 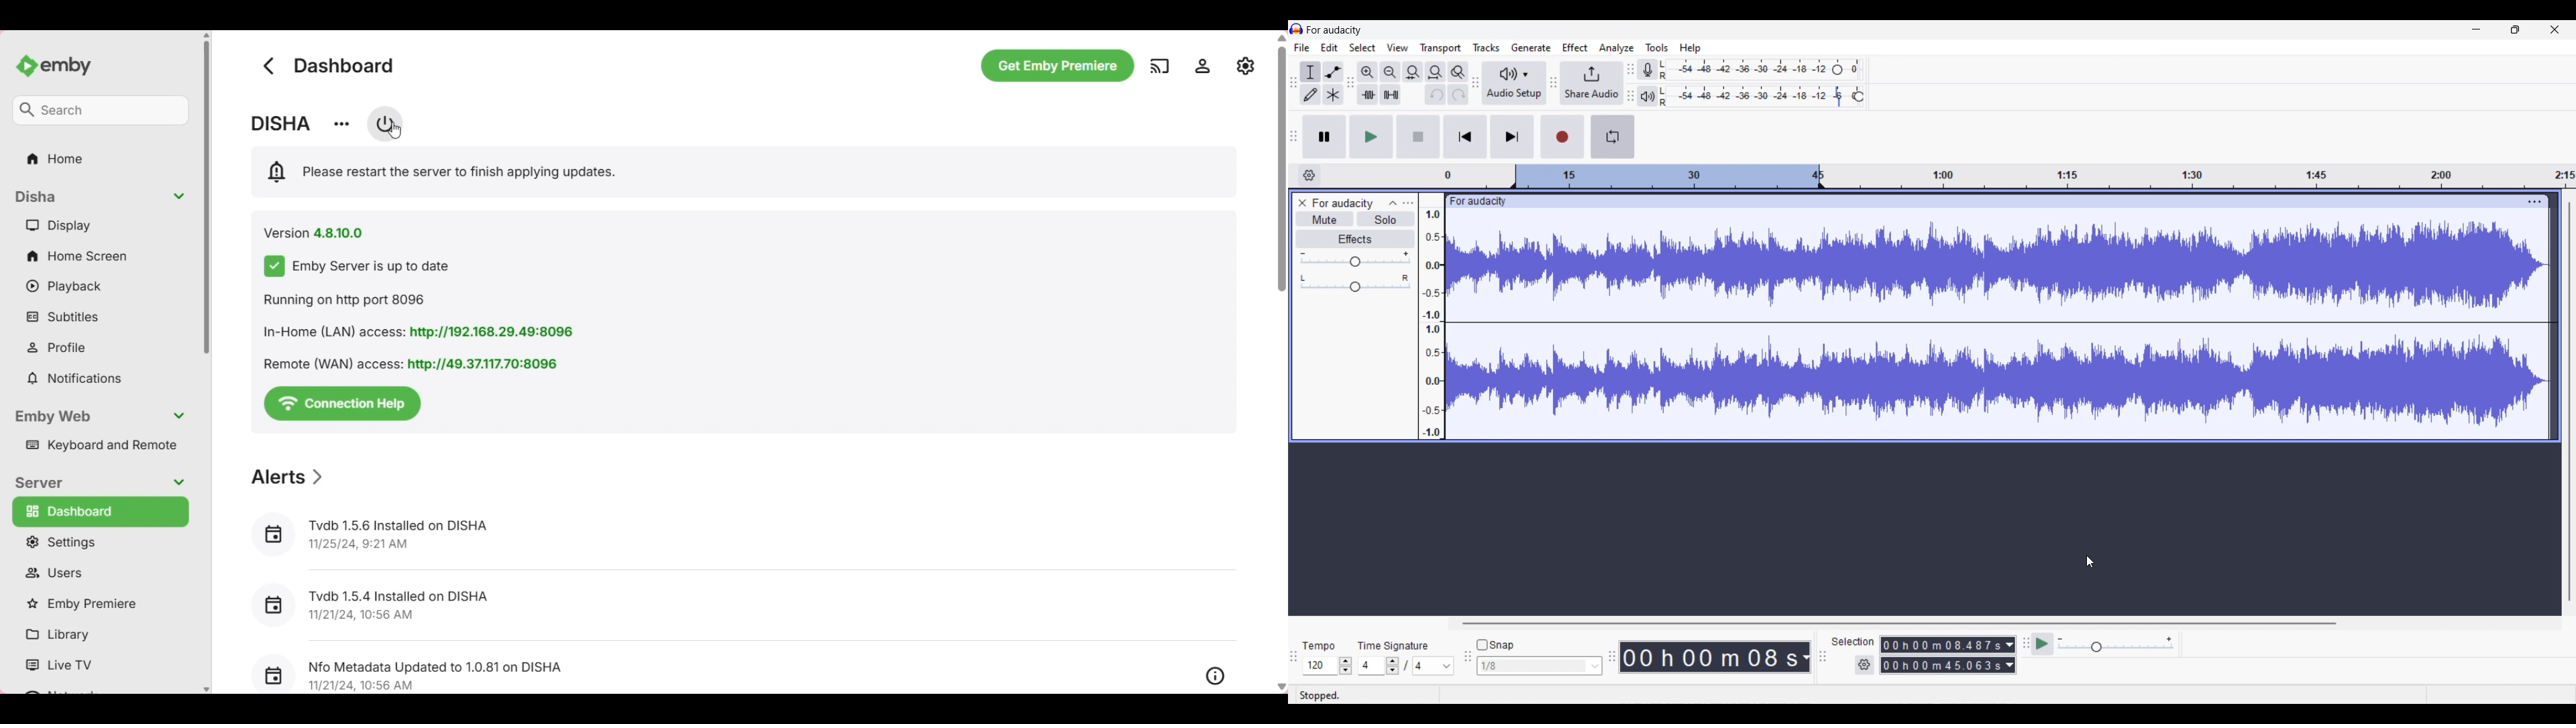 I want to click on Indicates time signature settings, so click(x=1393, y=646).